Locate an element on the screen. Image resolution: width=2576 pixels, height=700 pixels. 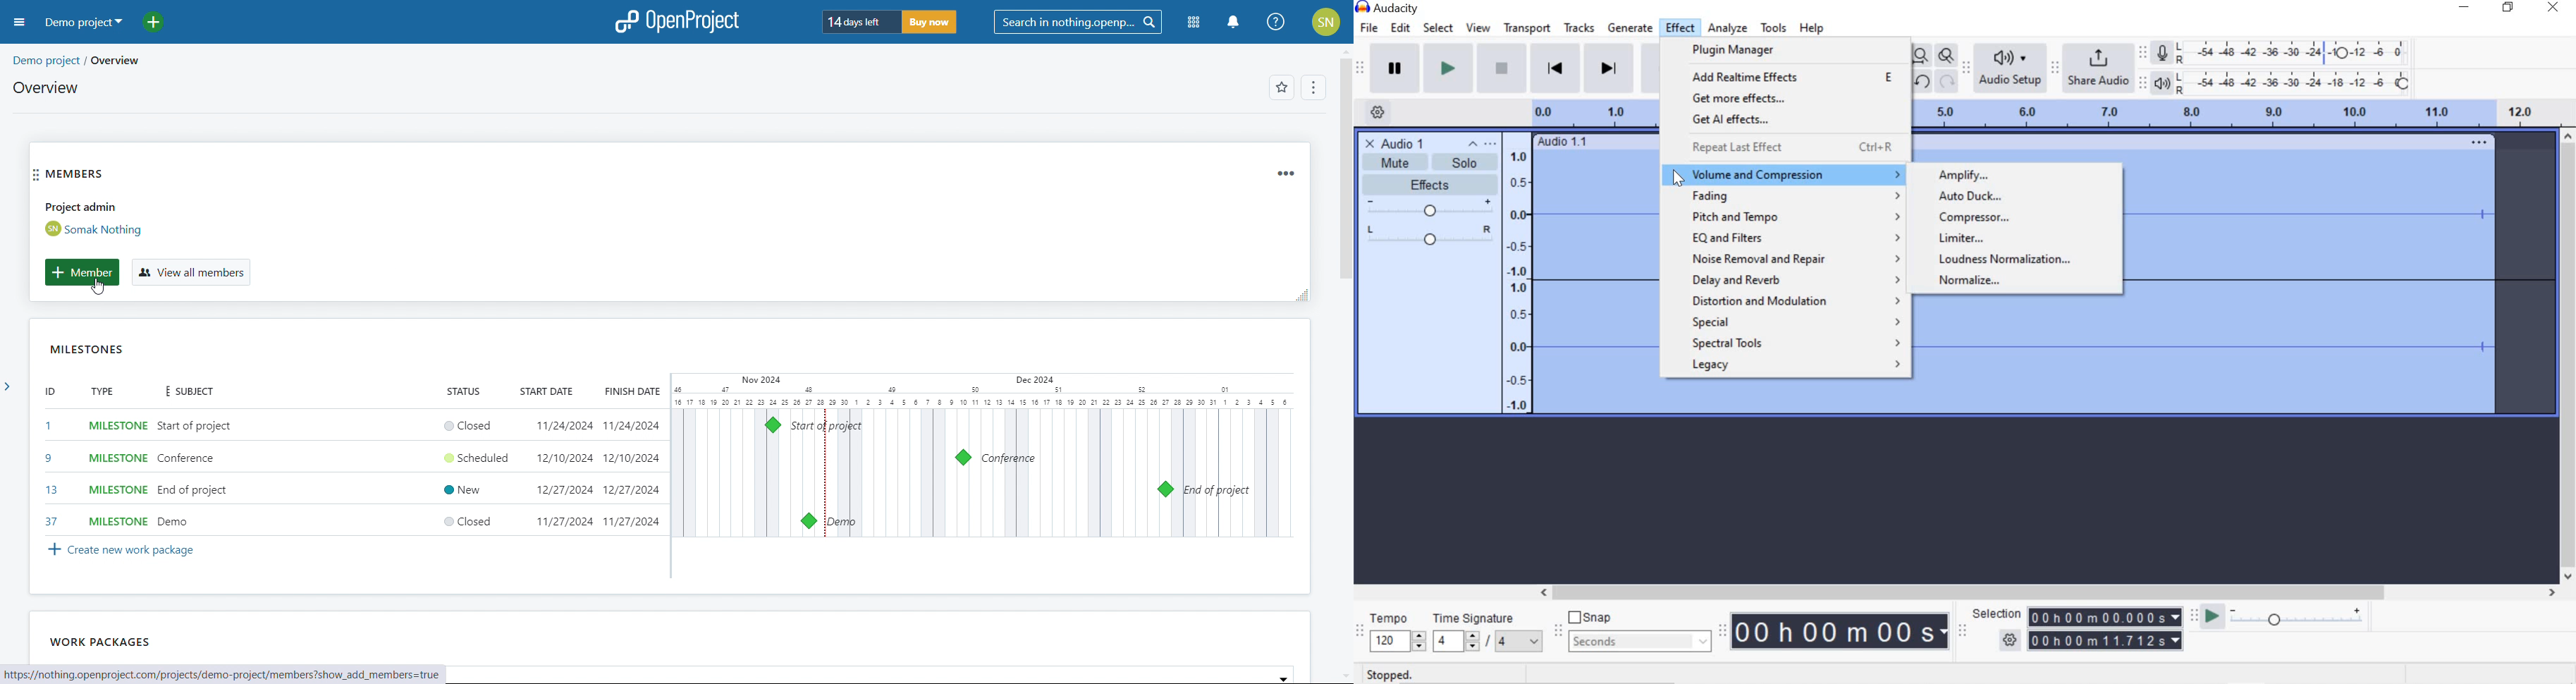
restore down is located at coordinates (2510, 8).